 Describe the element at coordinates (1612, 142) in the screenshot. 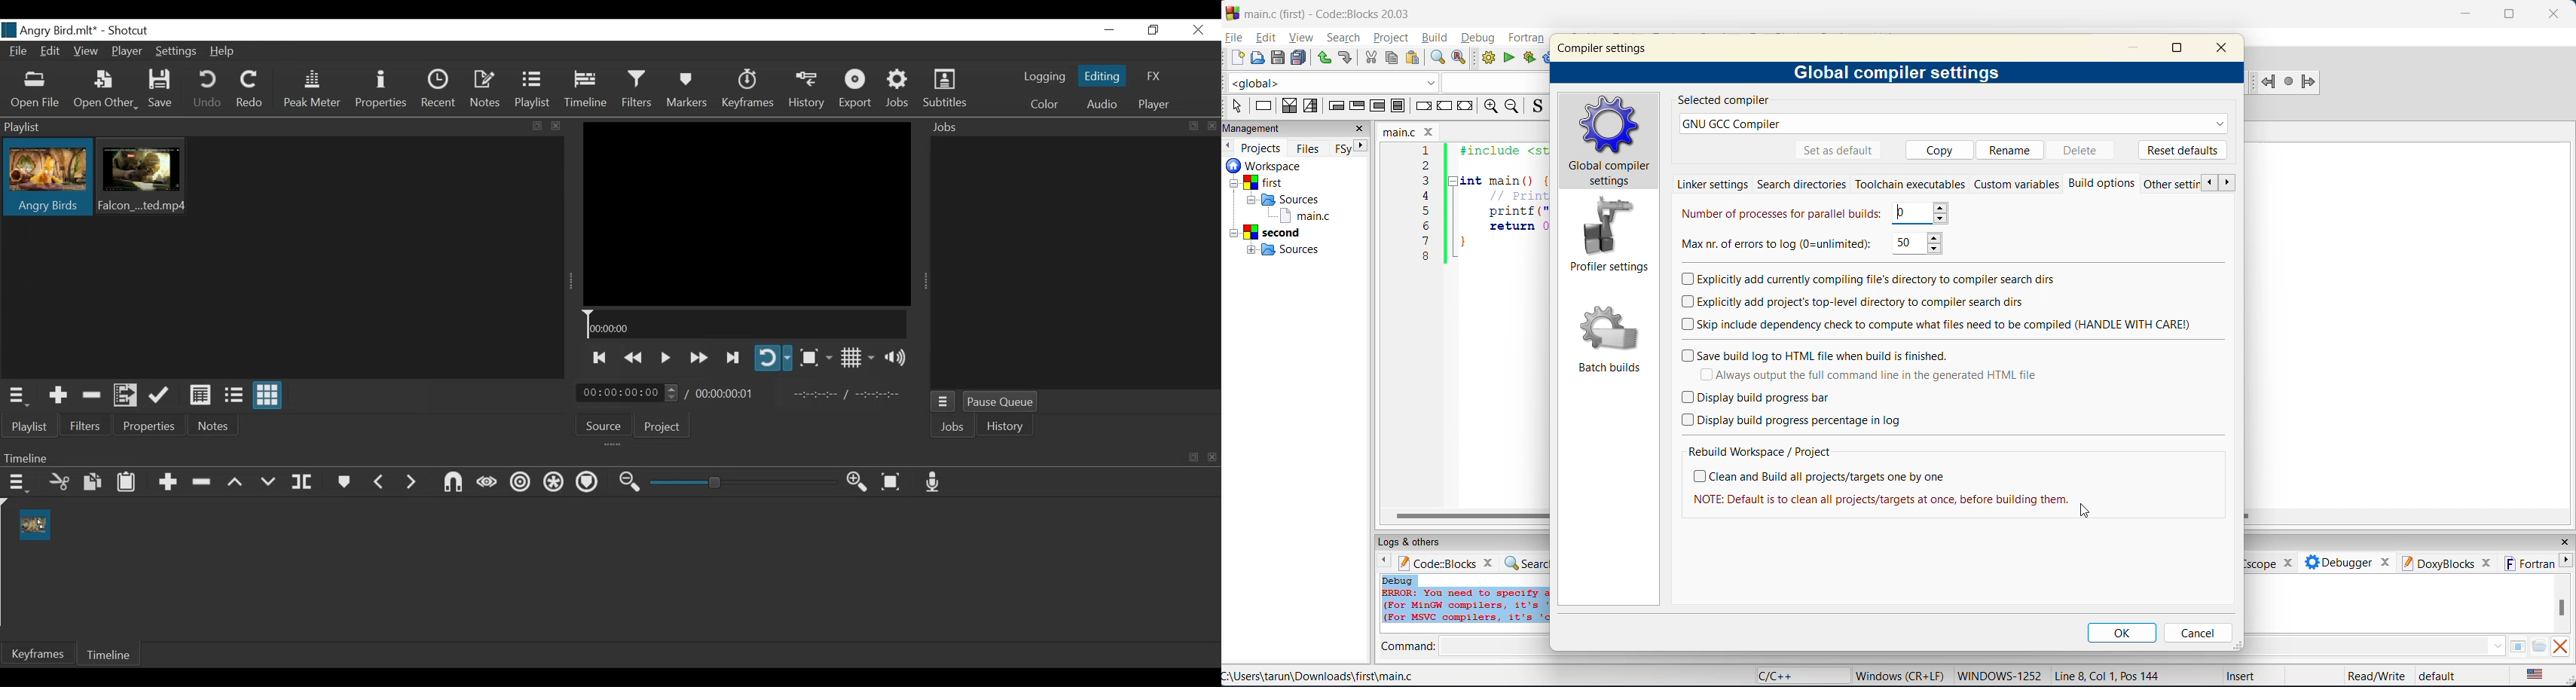

I see `global compiler settings` at that location.